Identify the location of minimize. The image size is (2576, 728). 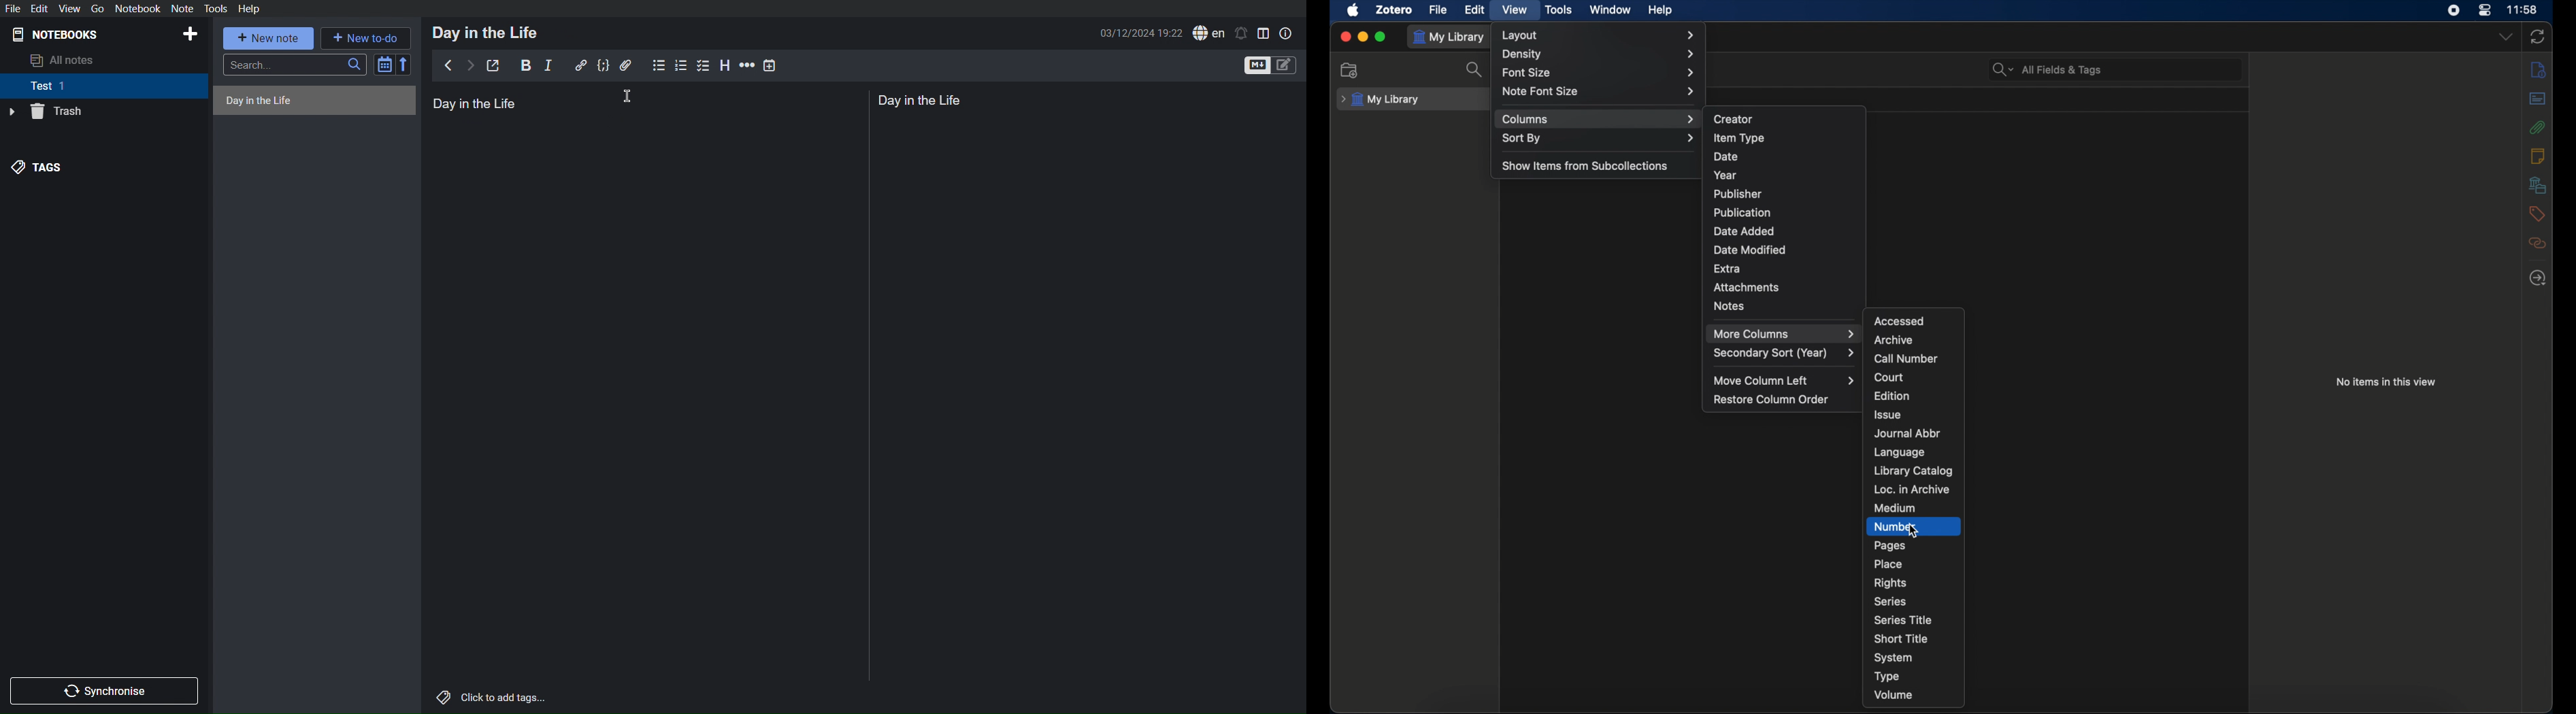
(1362, 36).